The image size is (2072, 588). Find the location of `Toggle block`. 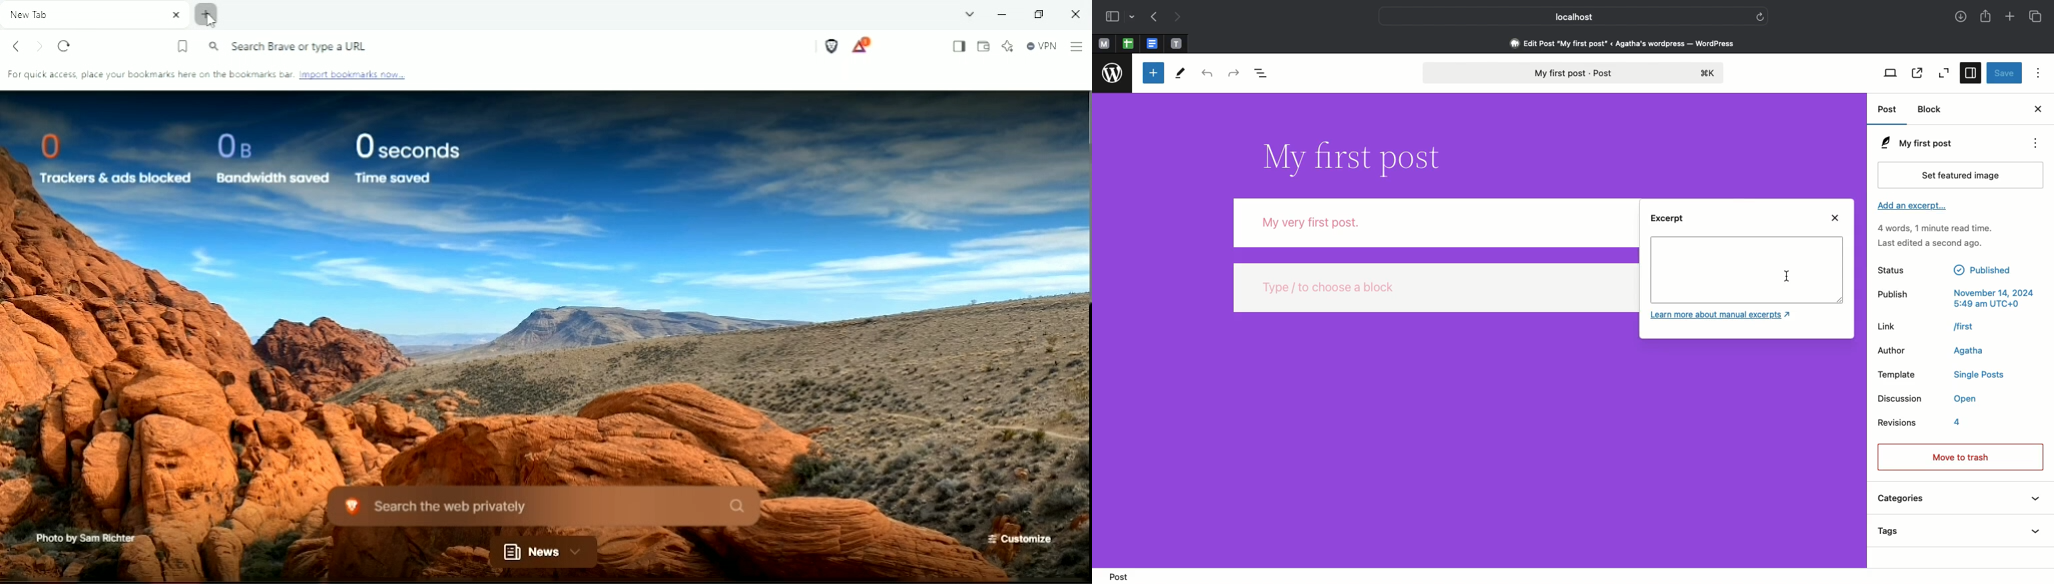

Toggle block is located at coordinates (1151, 74).